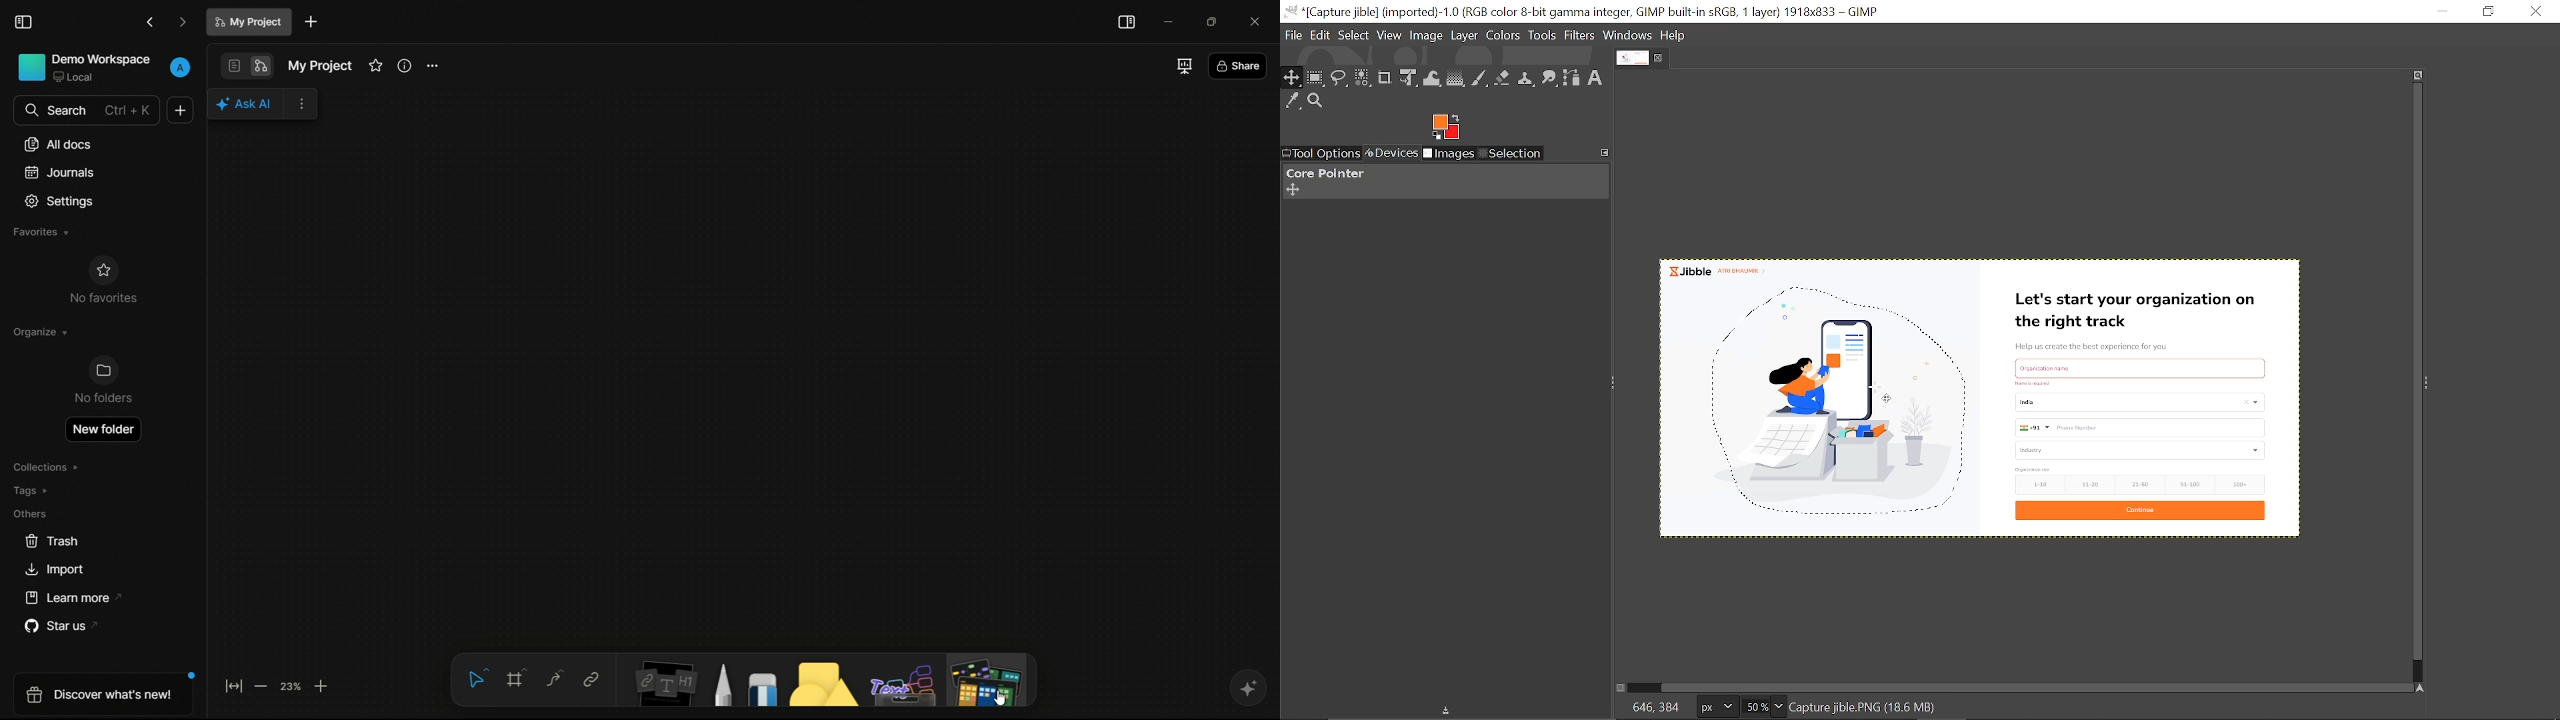 Image resolution: width=2576 pixels, height=728 pixels. Describe the element at coordinates (321, 685) in the screenshot. I see `zoom in` at that location.